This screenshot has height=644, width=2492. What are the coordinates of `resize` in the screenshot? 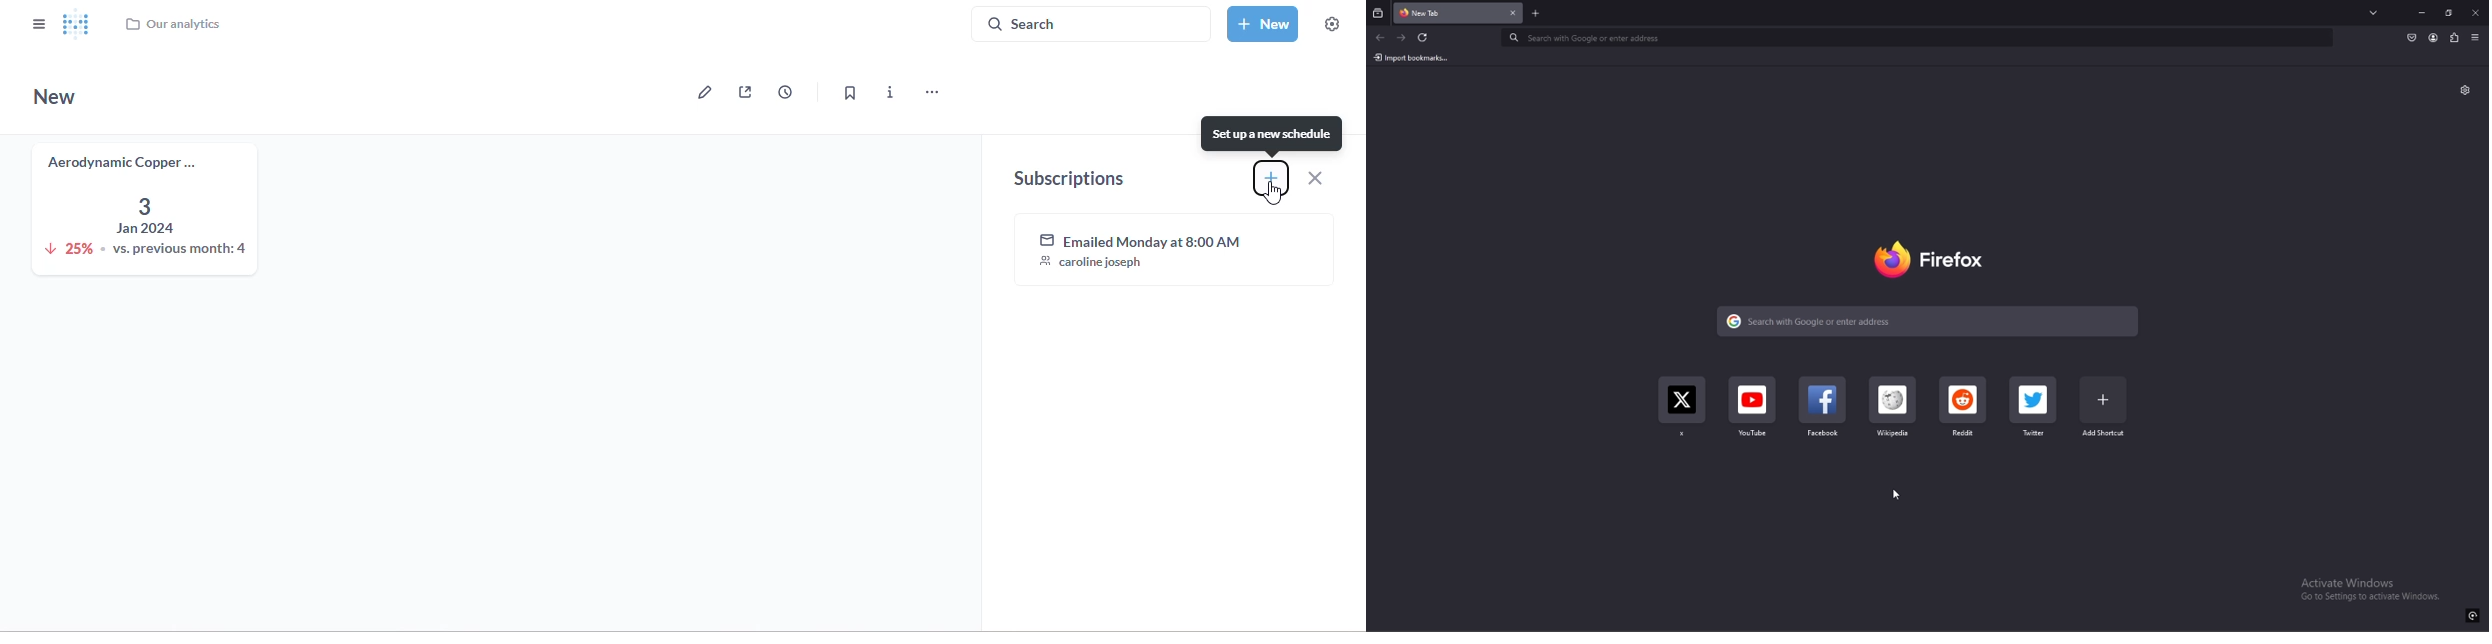 It's located at (2449, 12).